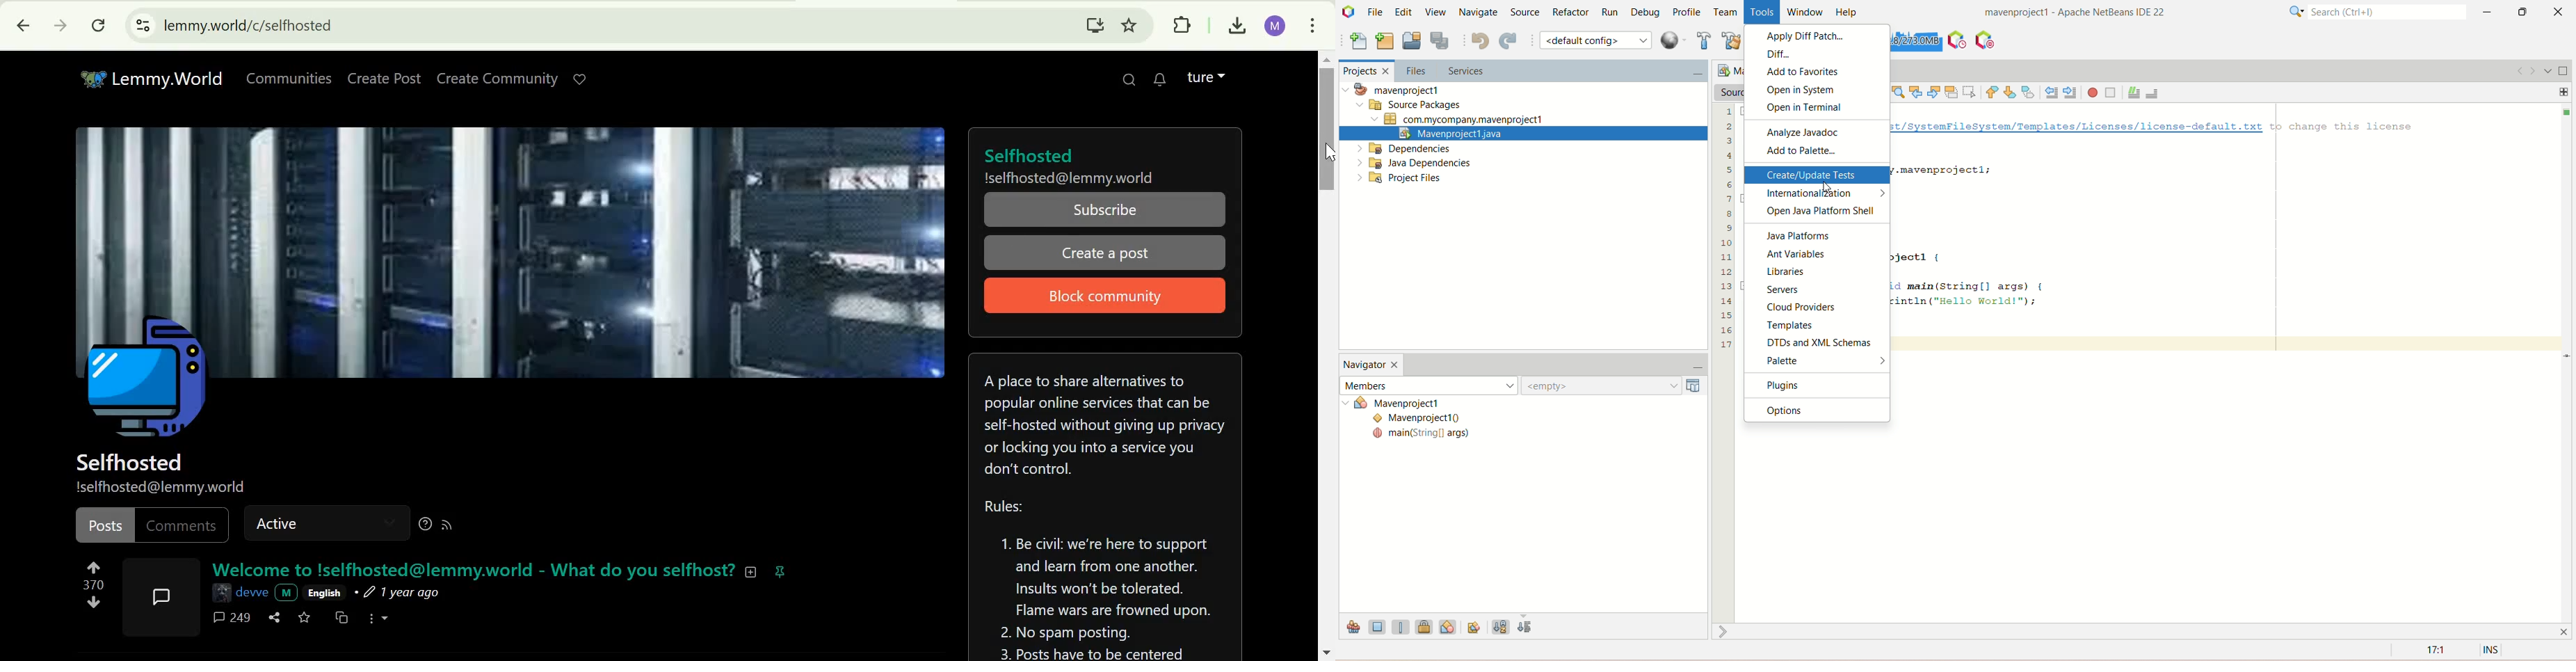 Image resolution: width=2576 pixels, height=672 pixels. I want to click on Support lemmy, so click(580, 79).